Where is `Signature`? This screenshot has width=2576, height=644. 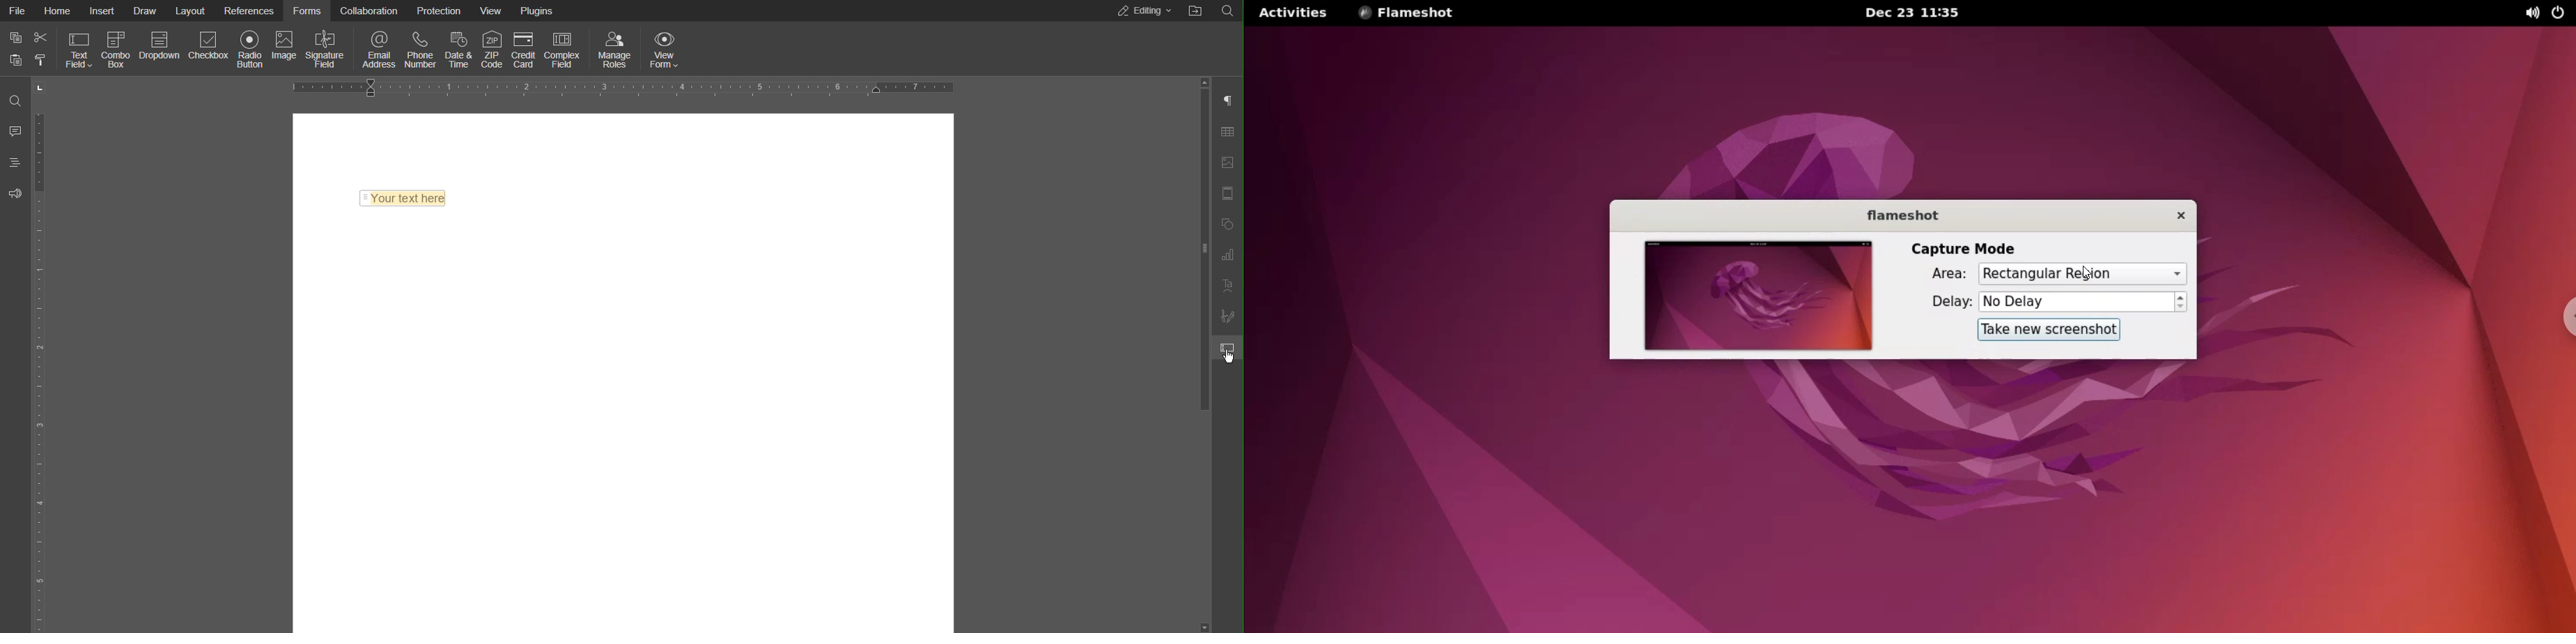 Signature is located at coordinates (1227, 316).